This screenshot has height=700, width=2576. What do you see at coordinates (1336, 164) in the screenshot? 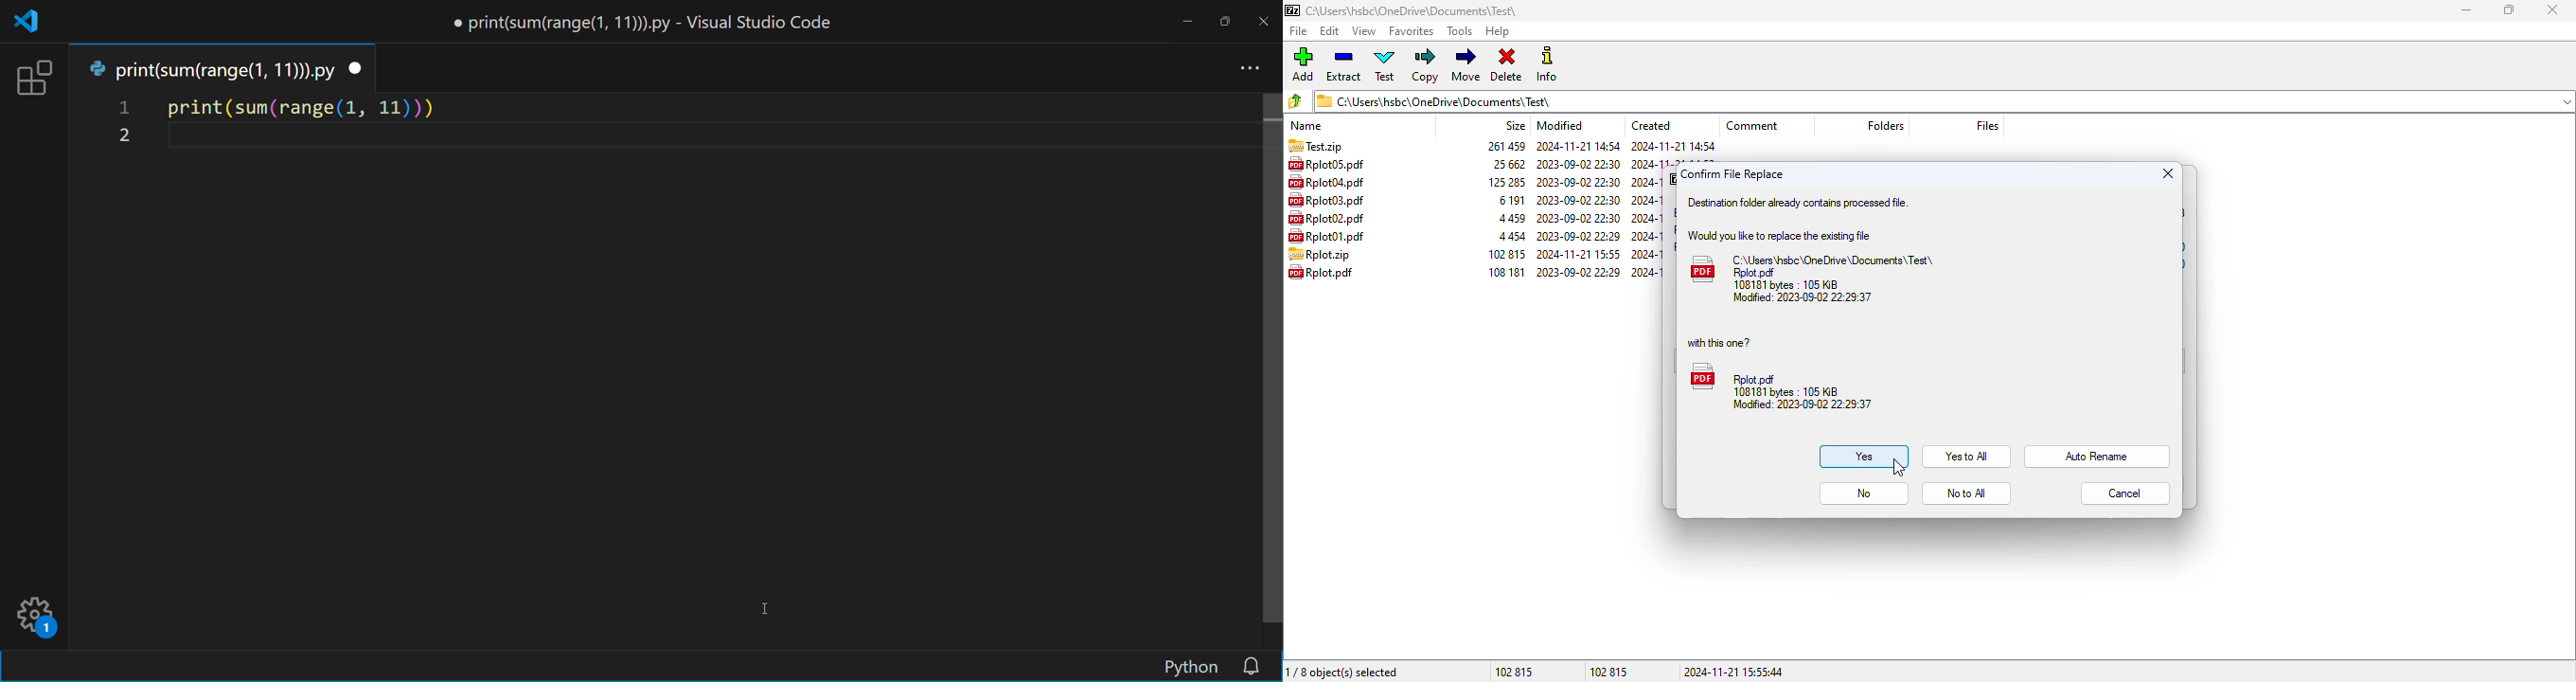
I see `Rplot05.pdf` at bounding box center [1336, 164].